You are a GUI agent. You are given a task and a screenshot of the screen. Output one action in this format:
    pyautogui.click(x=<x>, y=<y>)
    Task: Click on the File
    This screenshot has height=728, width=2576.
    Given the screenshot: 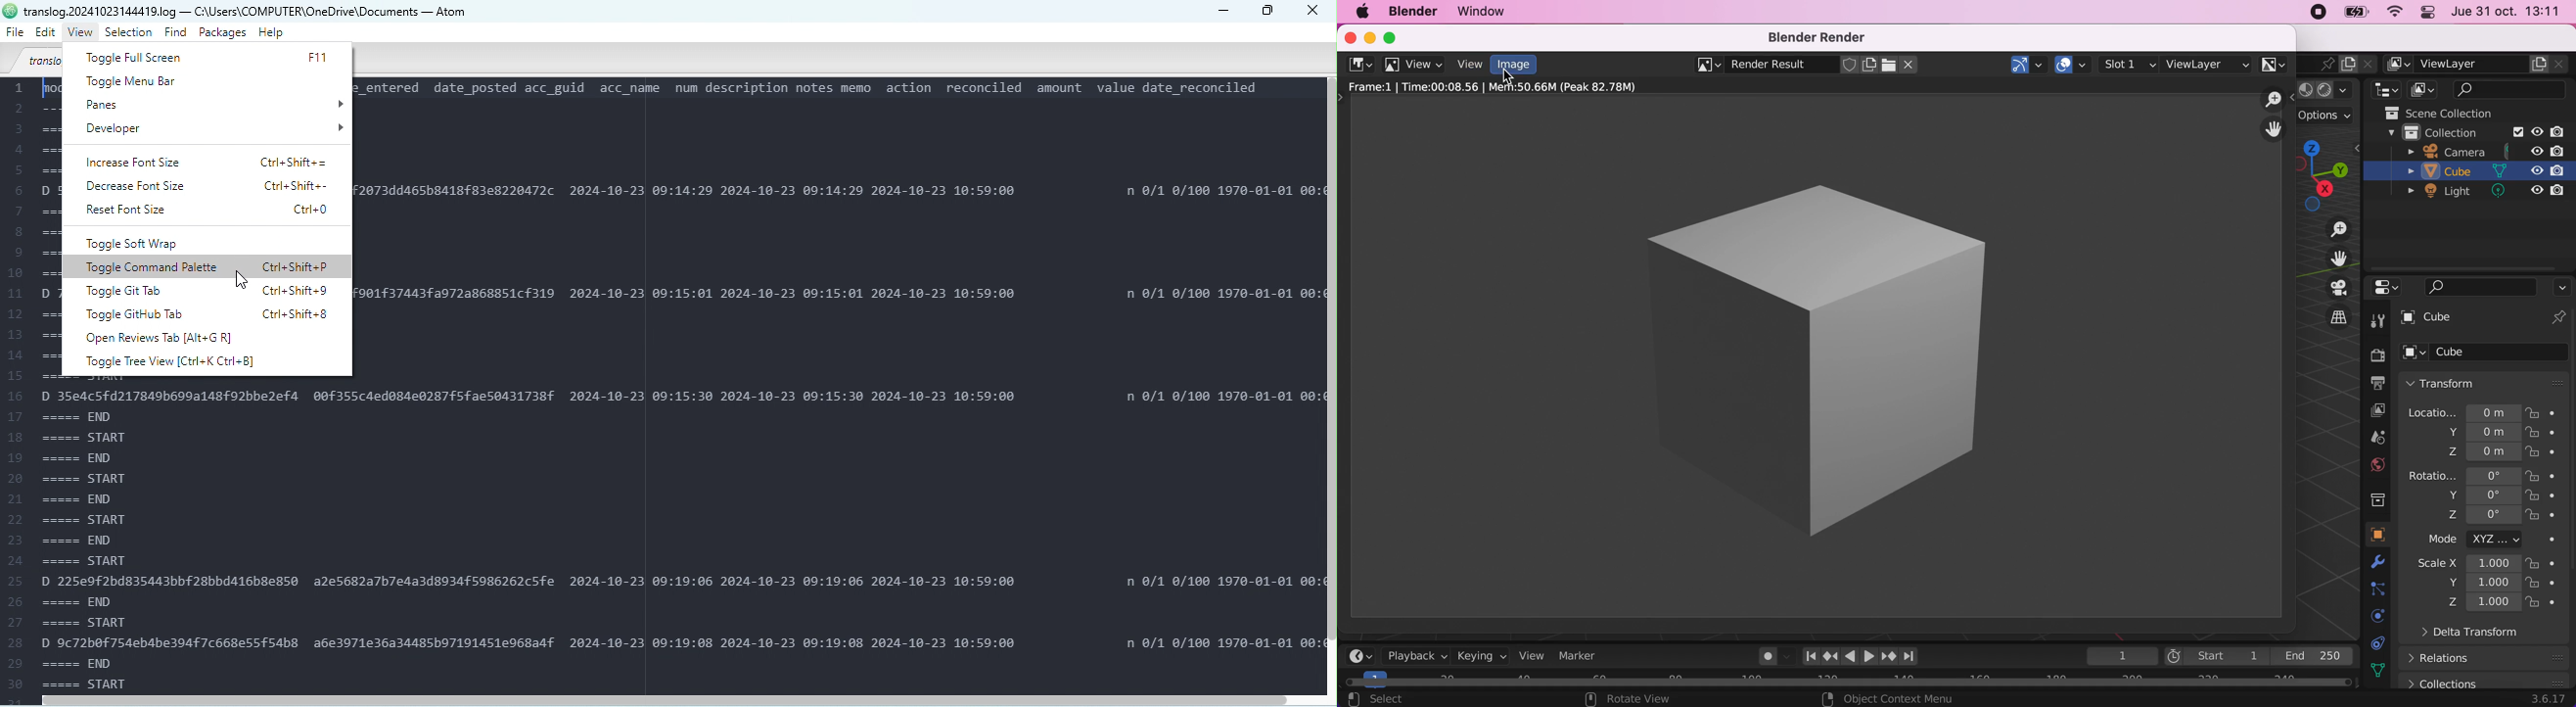 What is the action you would take?
    pyautogui.click(x=15, y=32)
    